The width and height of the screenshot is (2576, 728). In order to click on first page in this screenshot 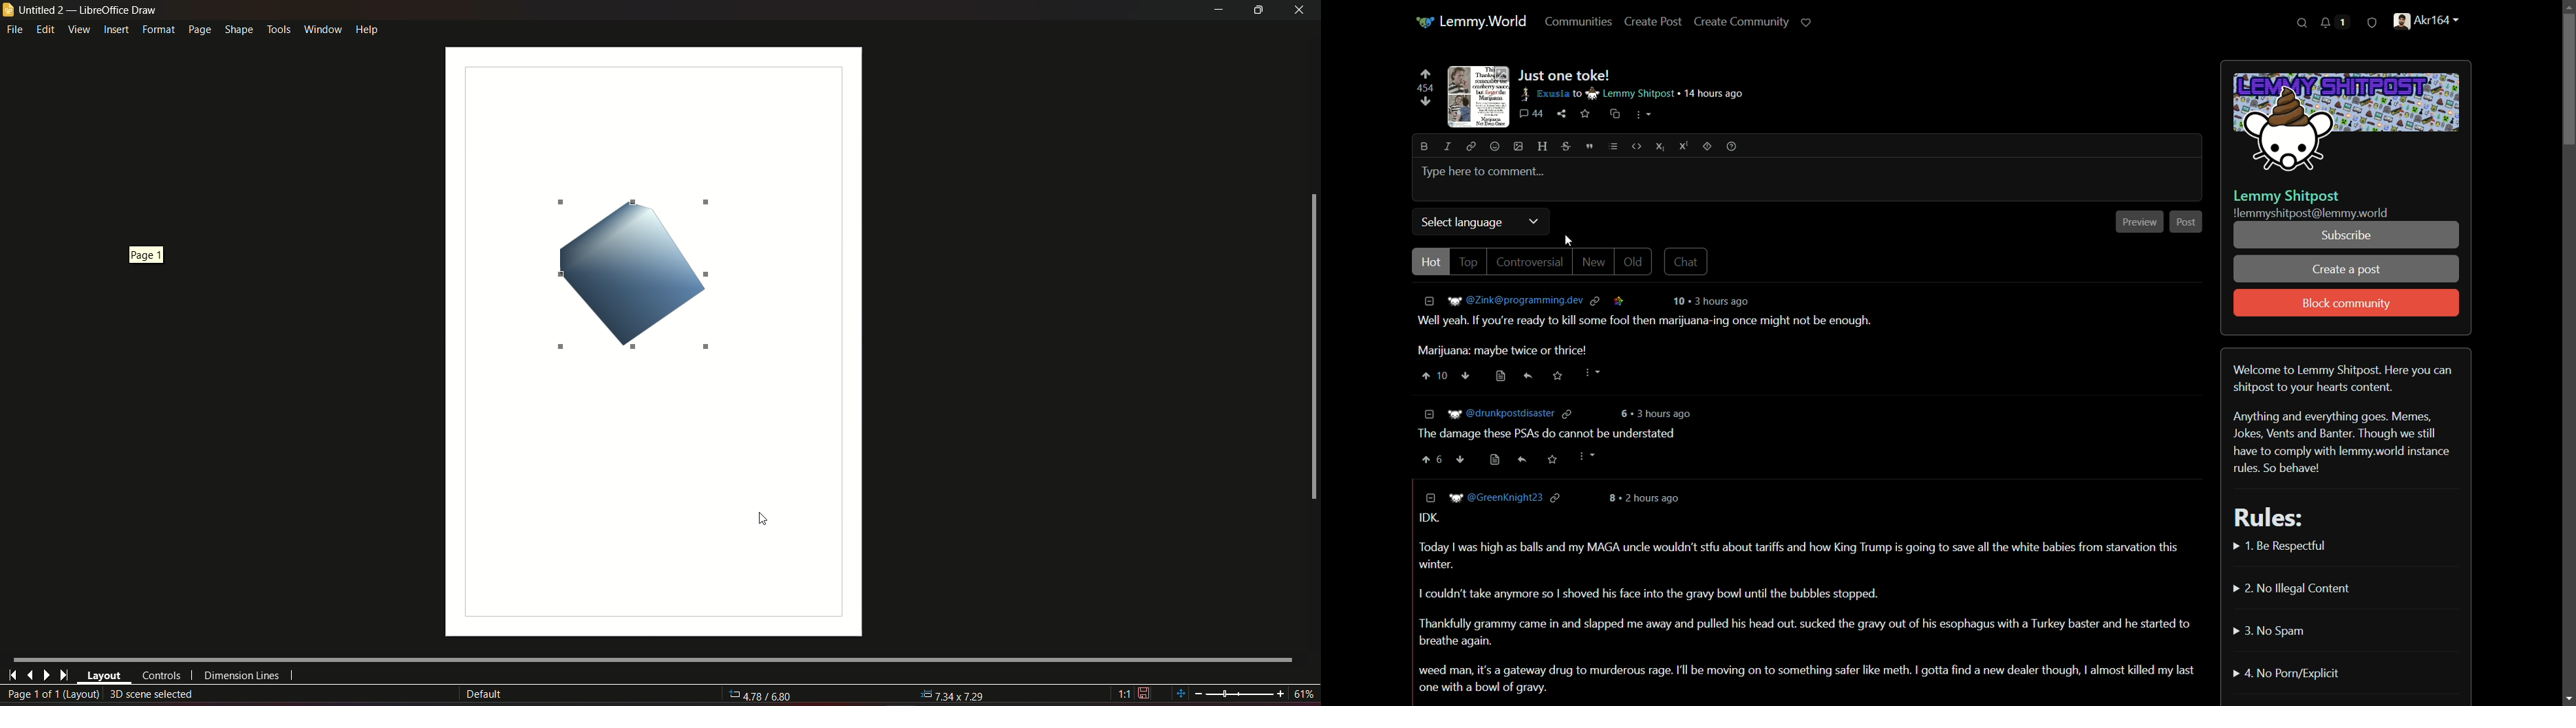, I will do `click(13, 674)`.